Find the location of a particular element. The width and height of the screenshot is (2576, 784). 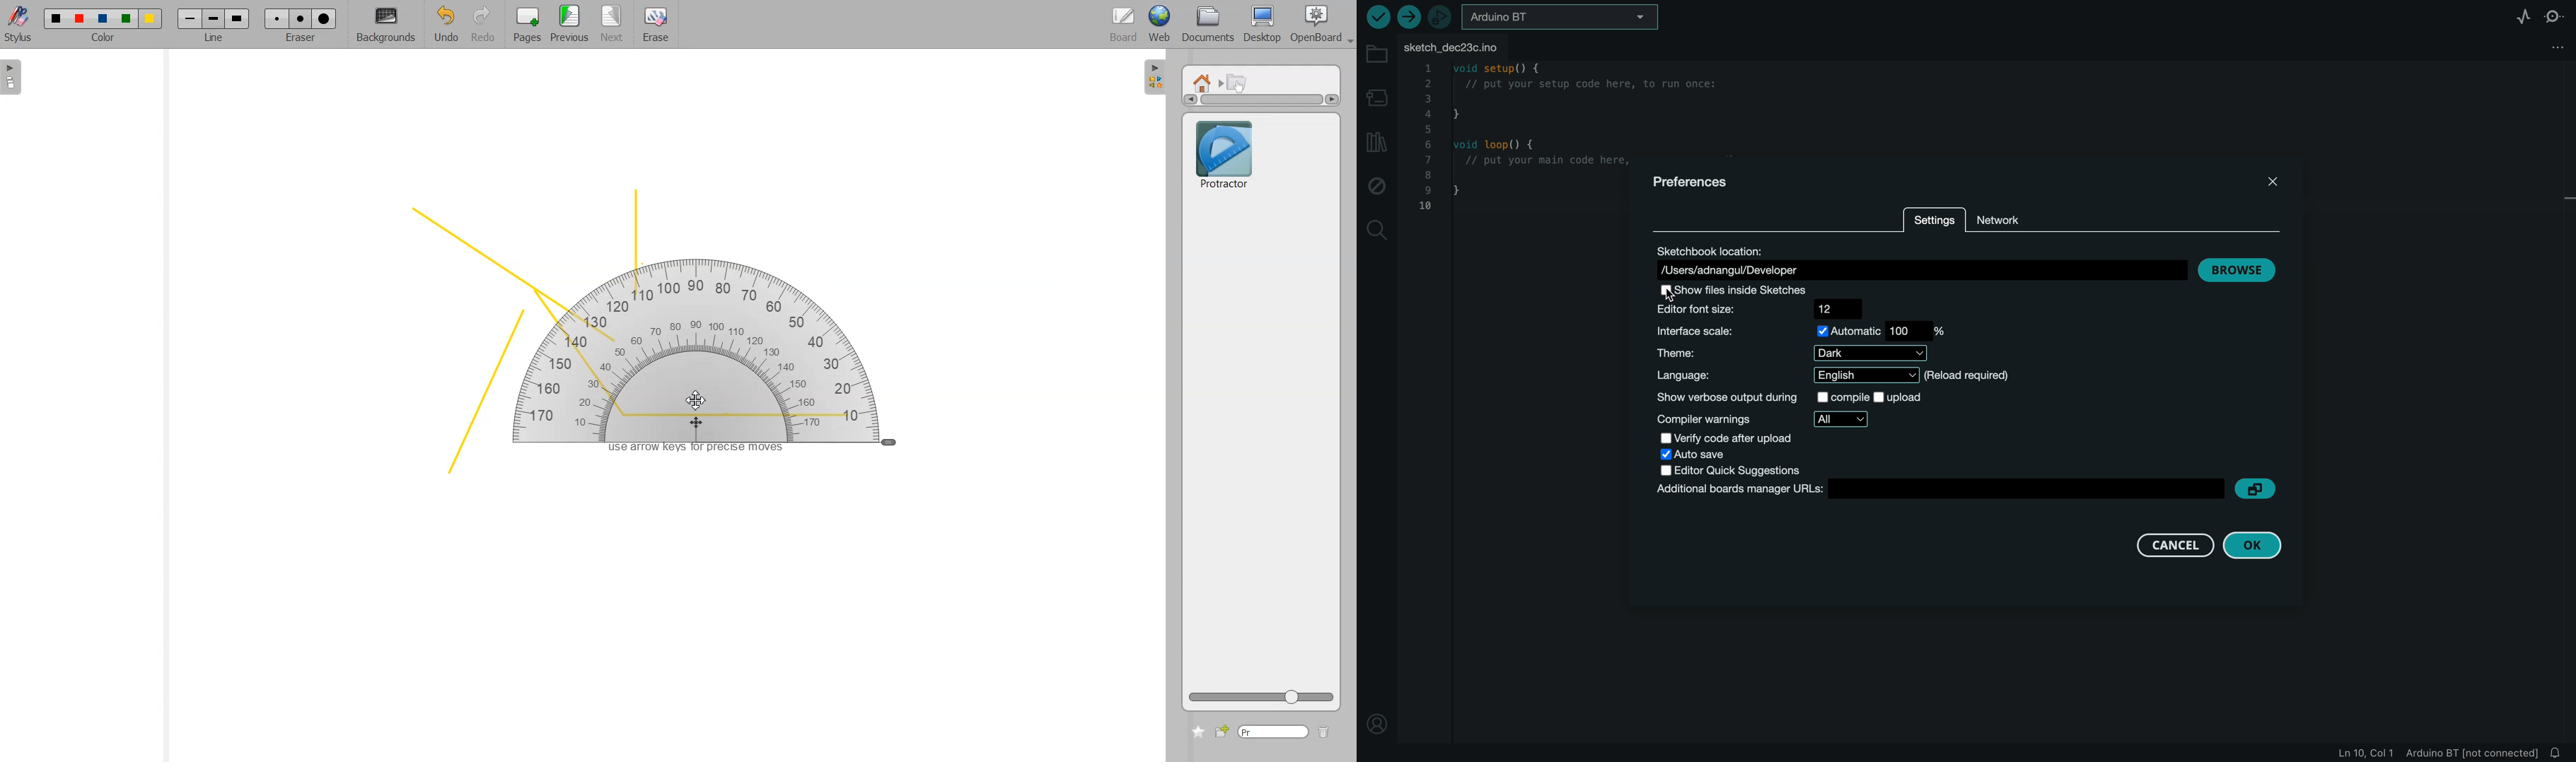

Protractor is located at coordinates (725, 360).